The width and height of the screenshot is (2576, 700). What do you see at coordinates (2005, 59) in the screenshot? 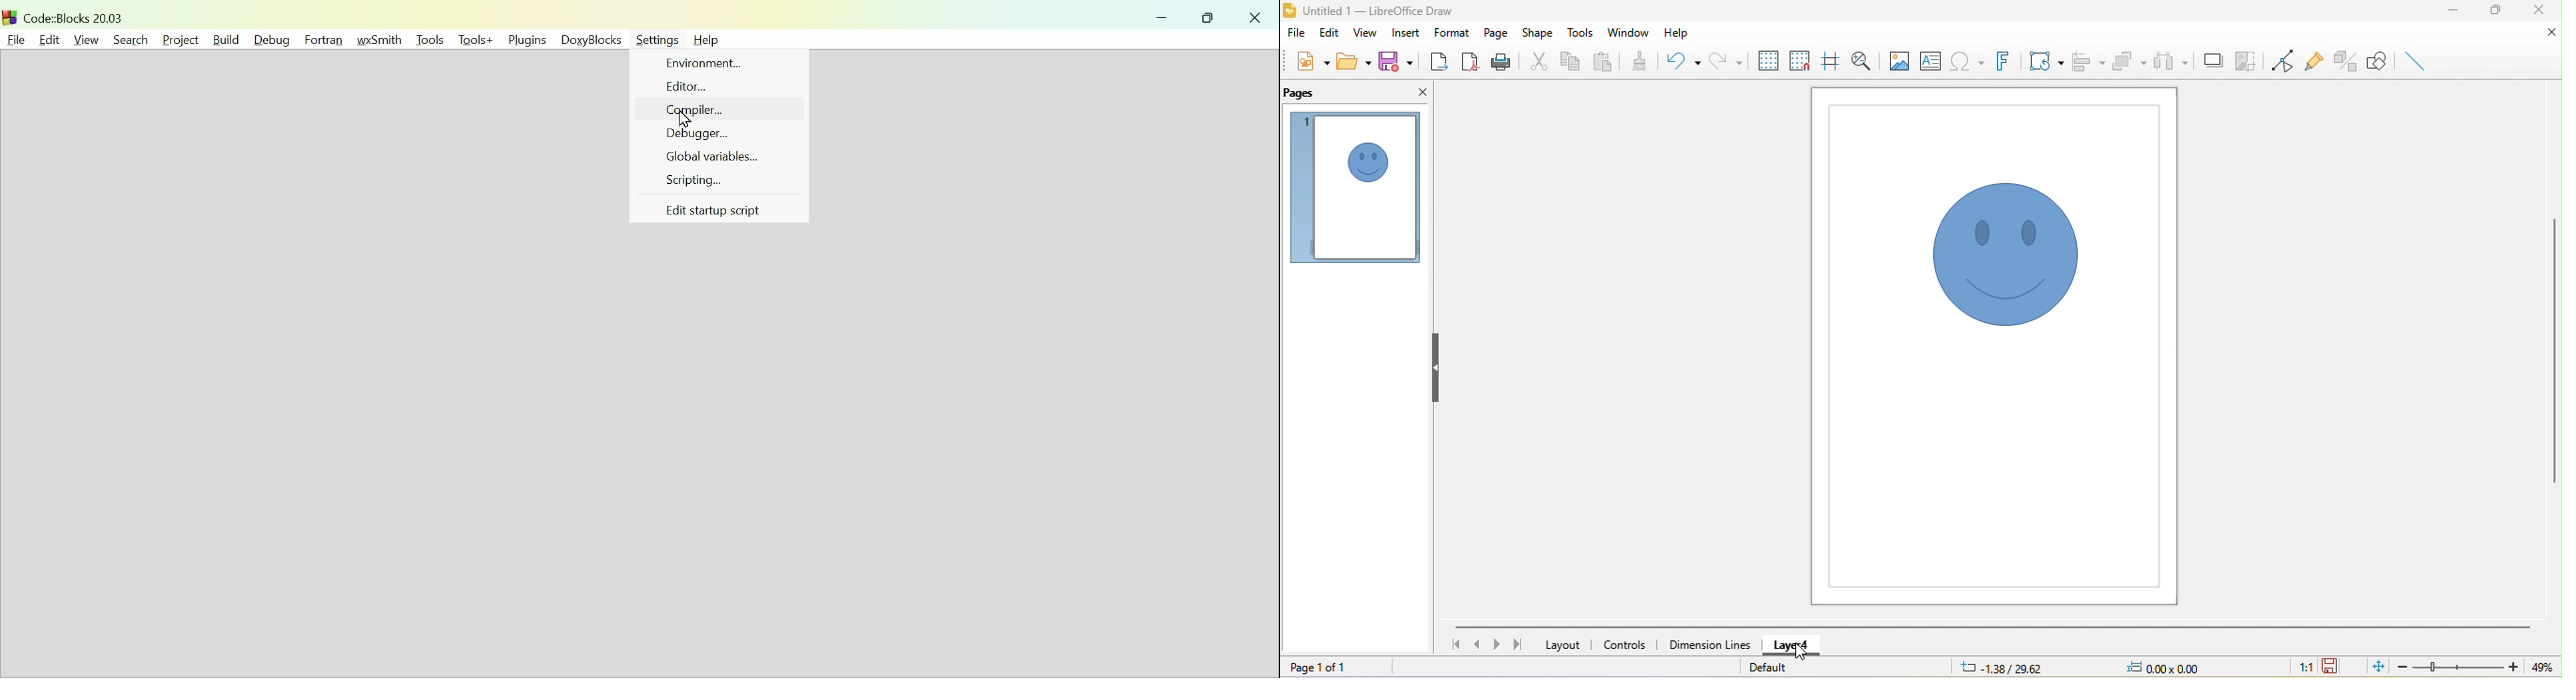
I see `font work text` at bounding box center [2005, 59].